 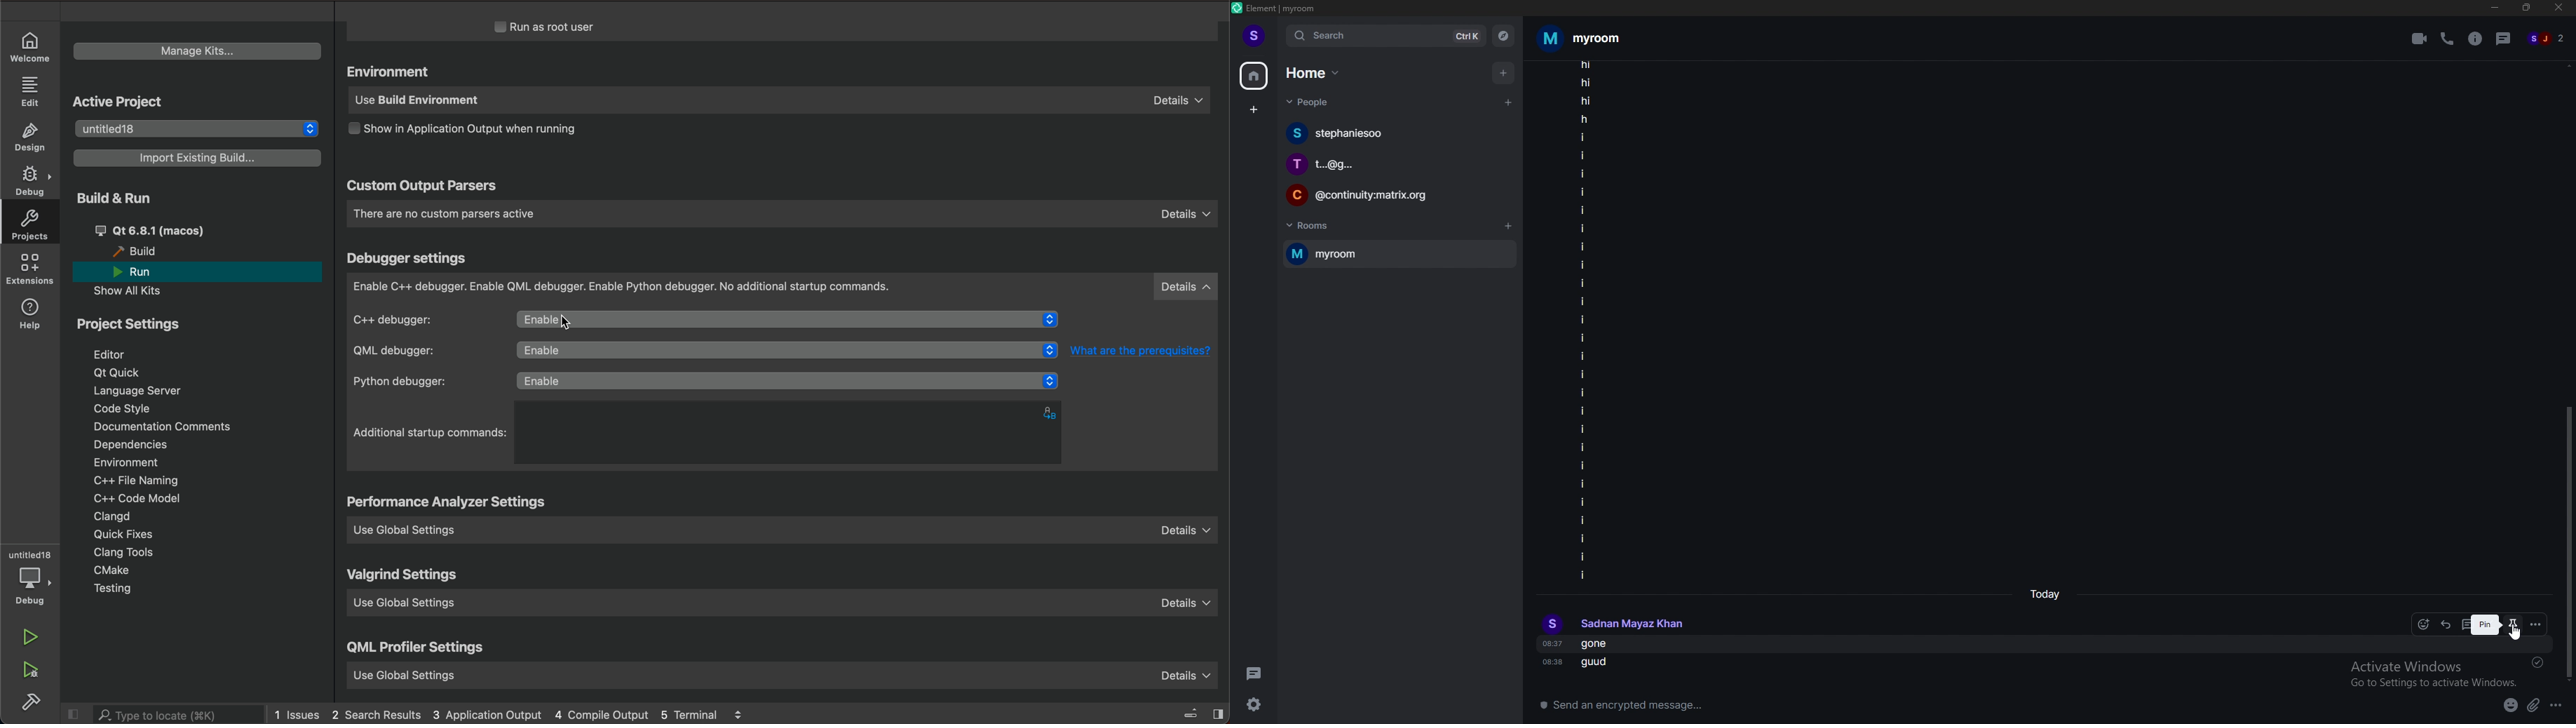 I want to click on threads, so click(x=2504, y=39).